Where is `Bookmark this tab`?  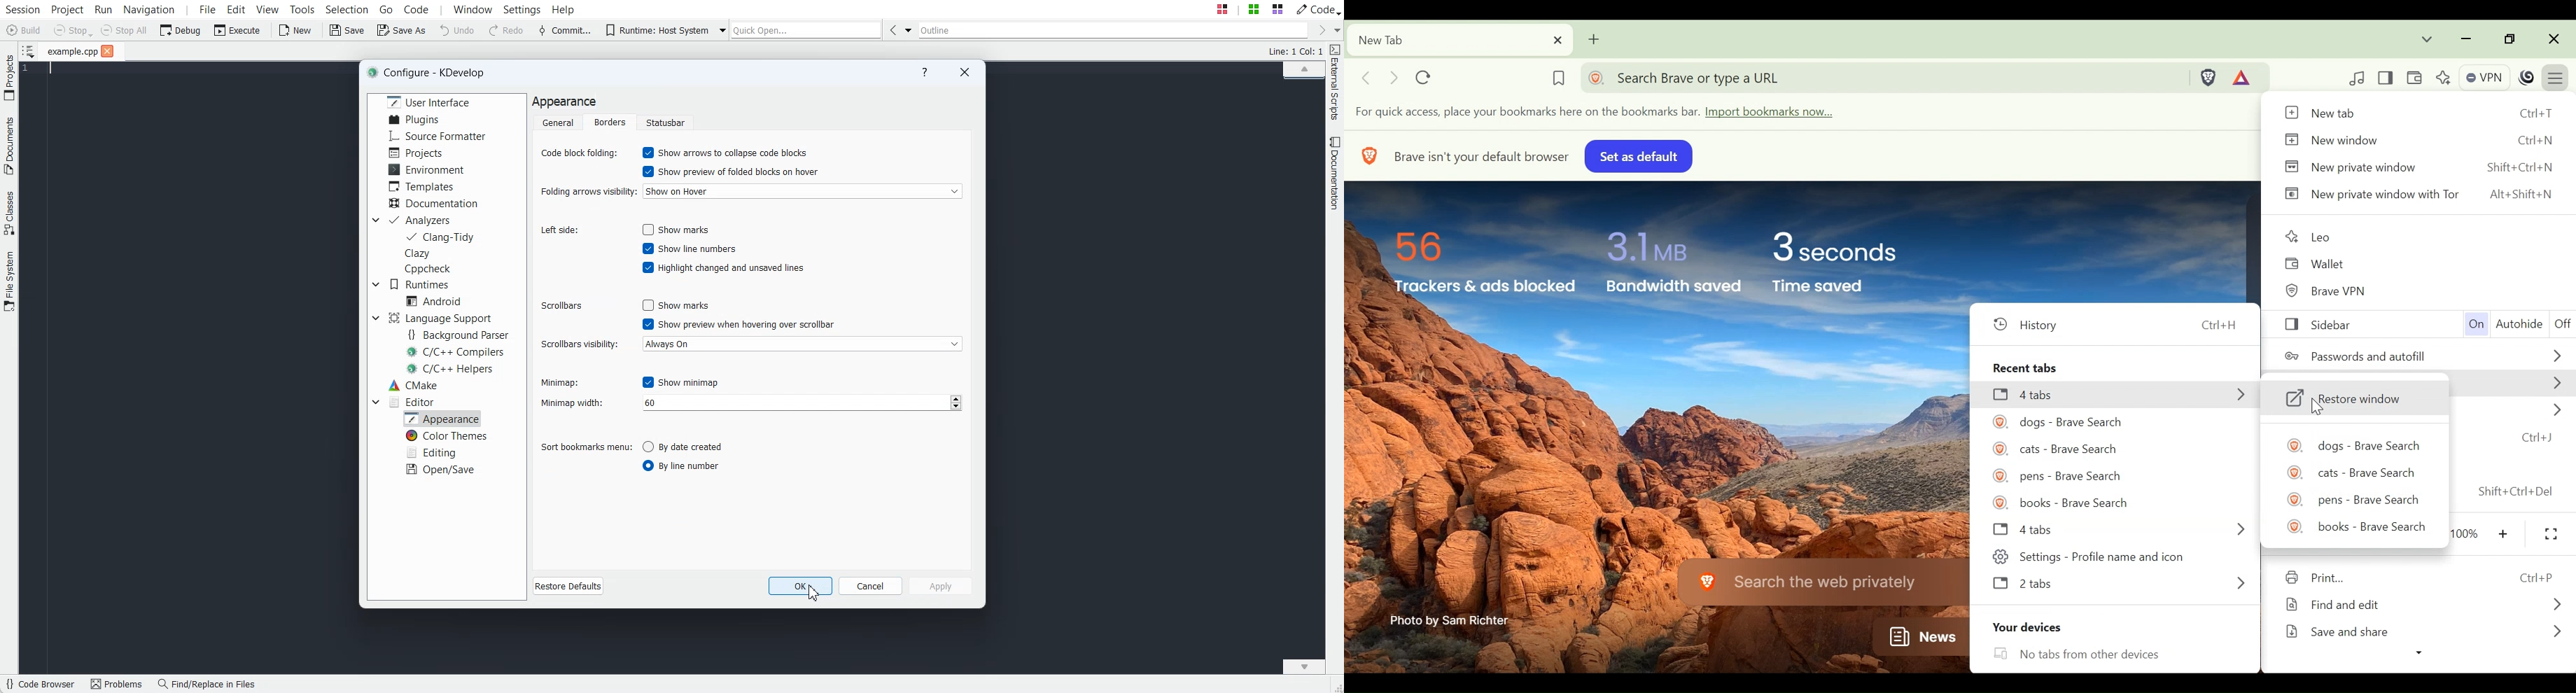 Bookmark this tab is located at coordinates (1557, 74).